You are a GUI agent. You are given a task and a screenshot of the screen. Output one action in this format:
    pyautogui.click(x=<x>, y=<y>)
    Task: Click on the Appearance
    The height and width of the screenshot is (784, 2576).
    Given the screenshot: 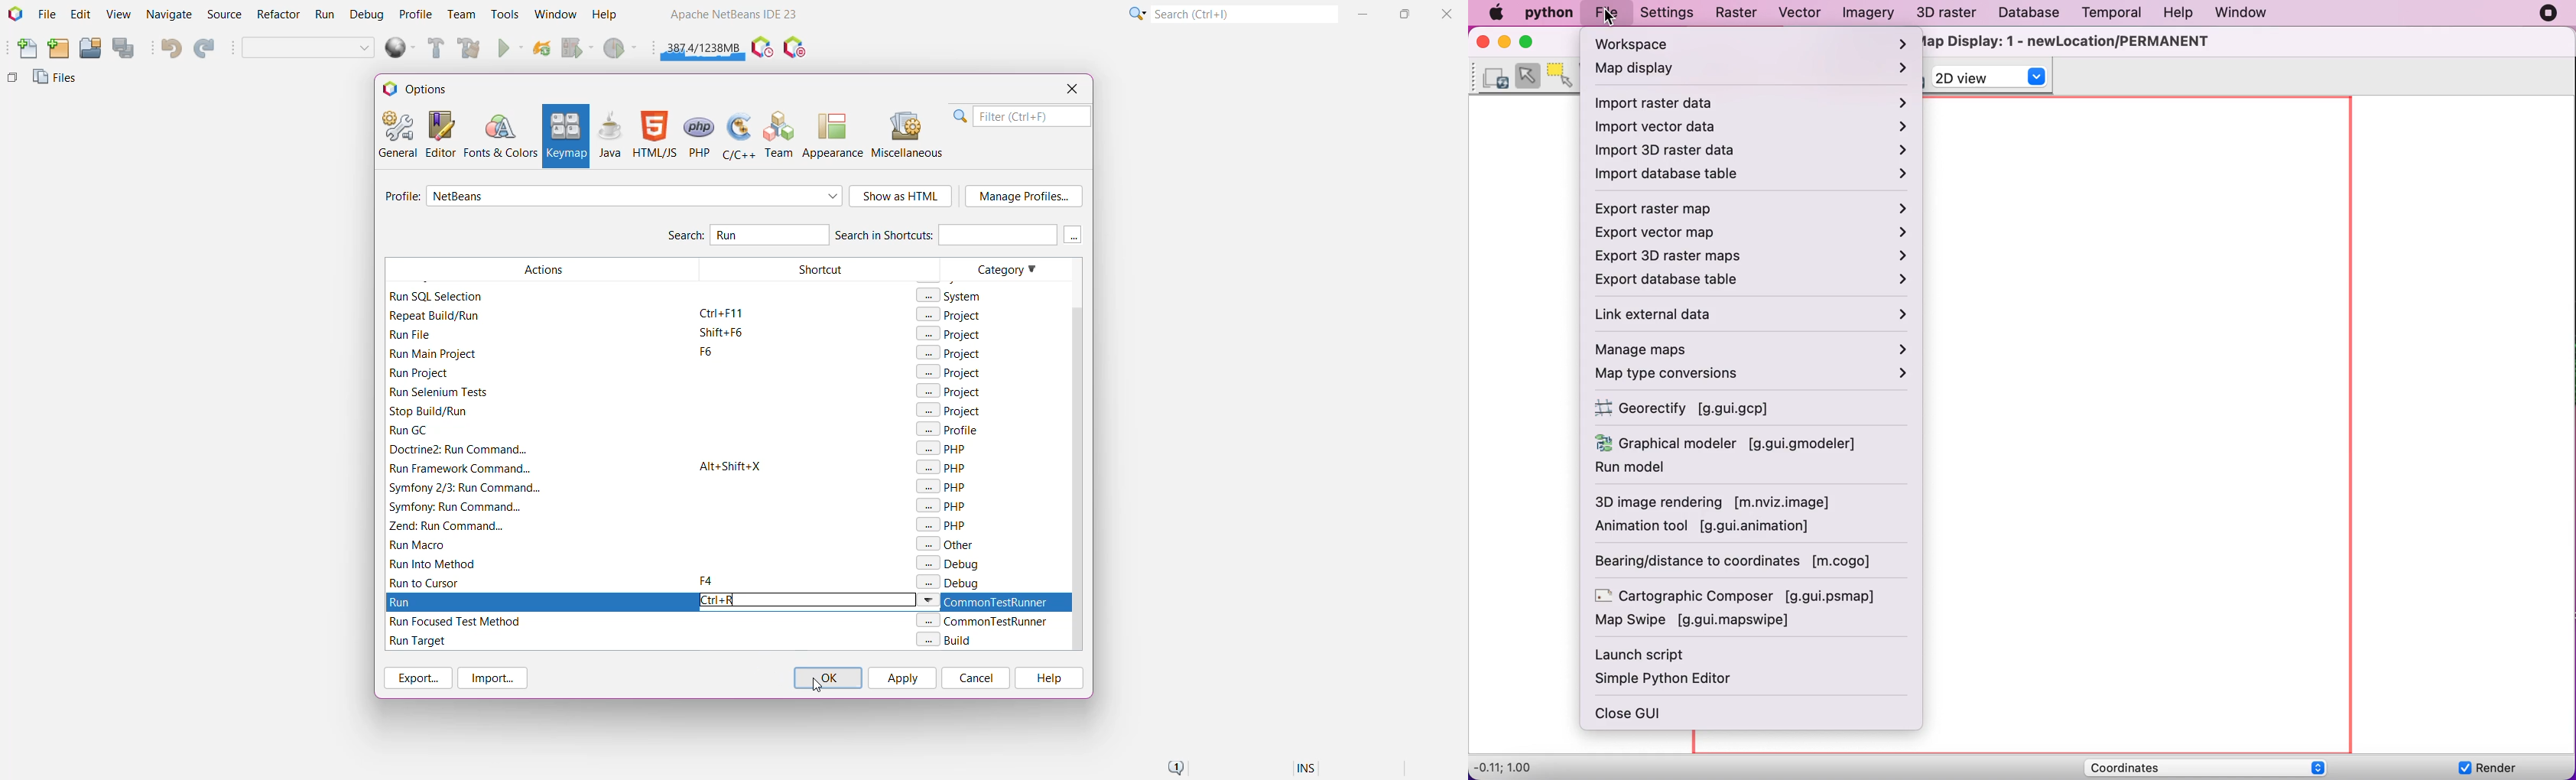 What is the action you would take?
    pyautogui.click(x=833, y=135)
    